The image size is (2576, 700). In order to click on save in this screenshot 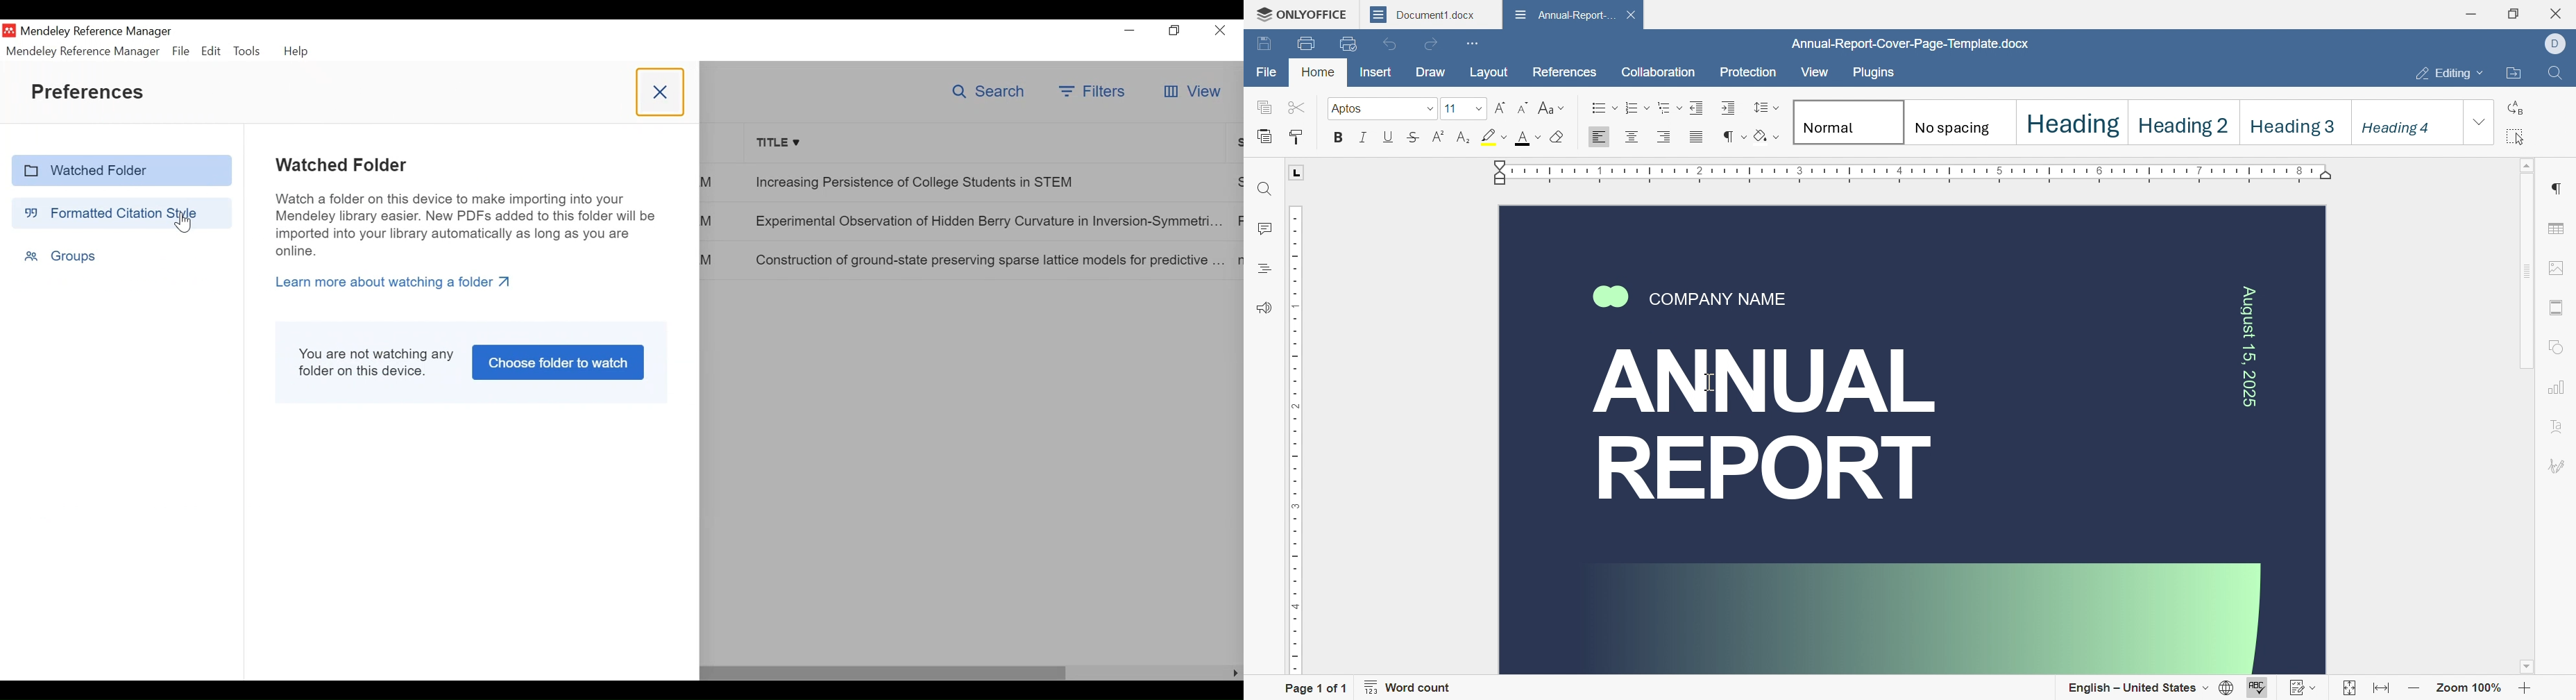, I will do `click(1263, 44)`.